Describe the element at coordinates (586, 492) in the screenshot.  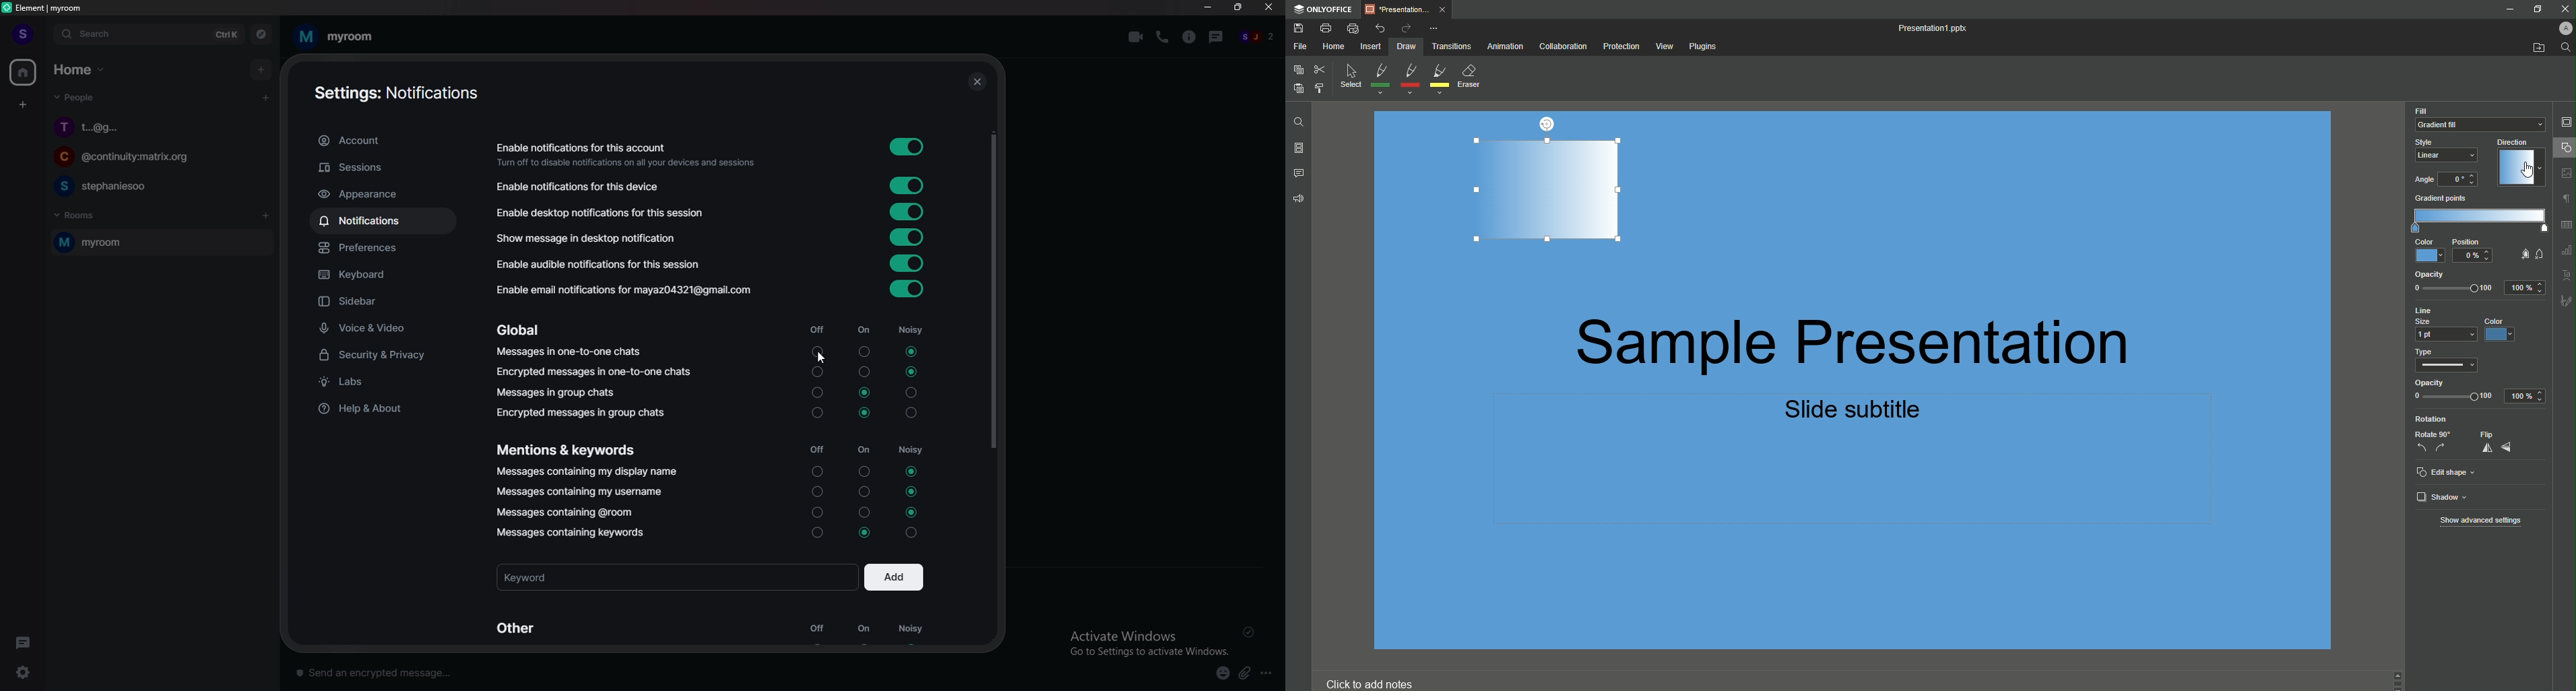
I see `Messages containing my username` at that location.